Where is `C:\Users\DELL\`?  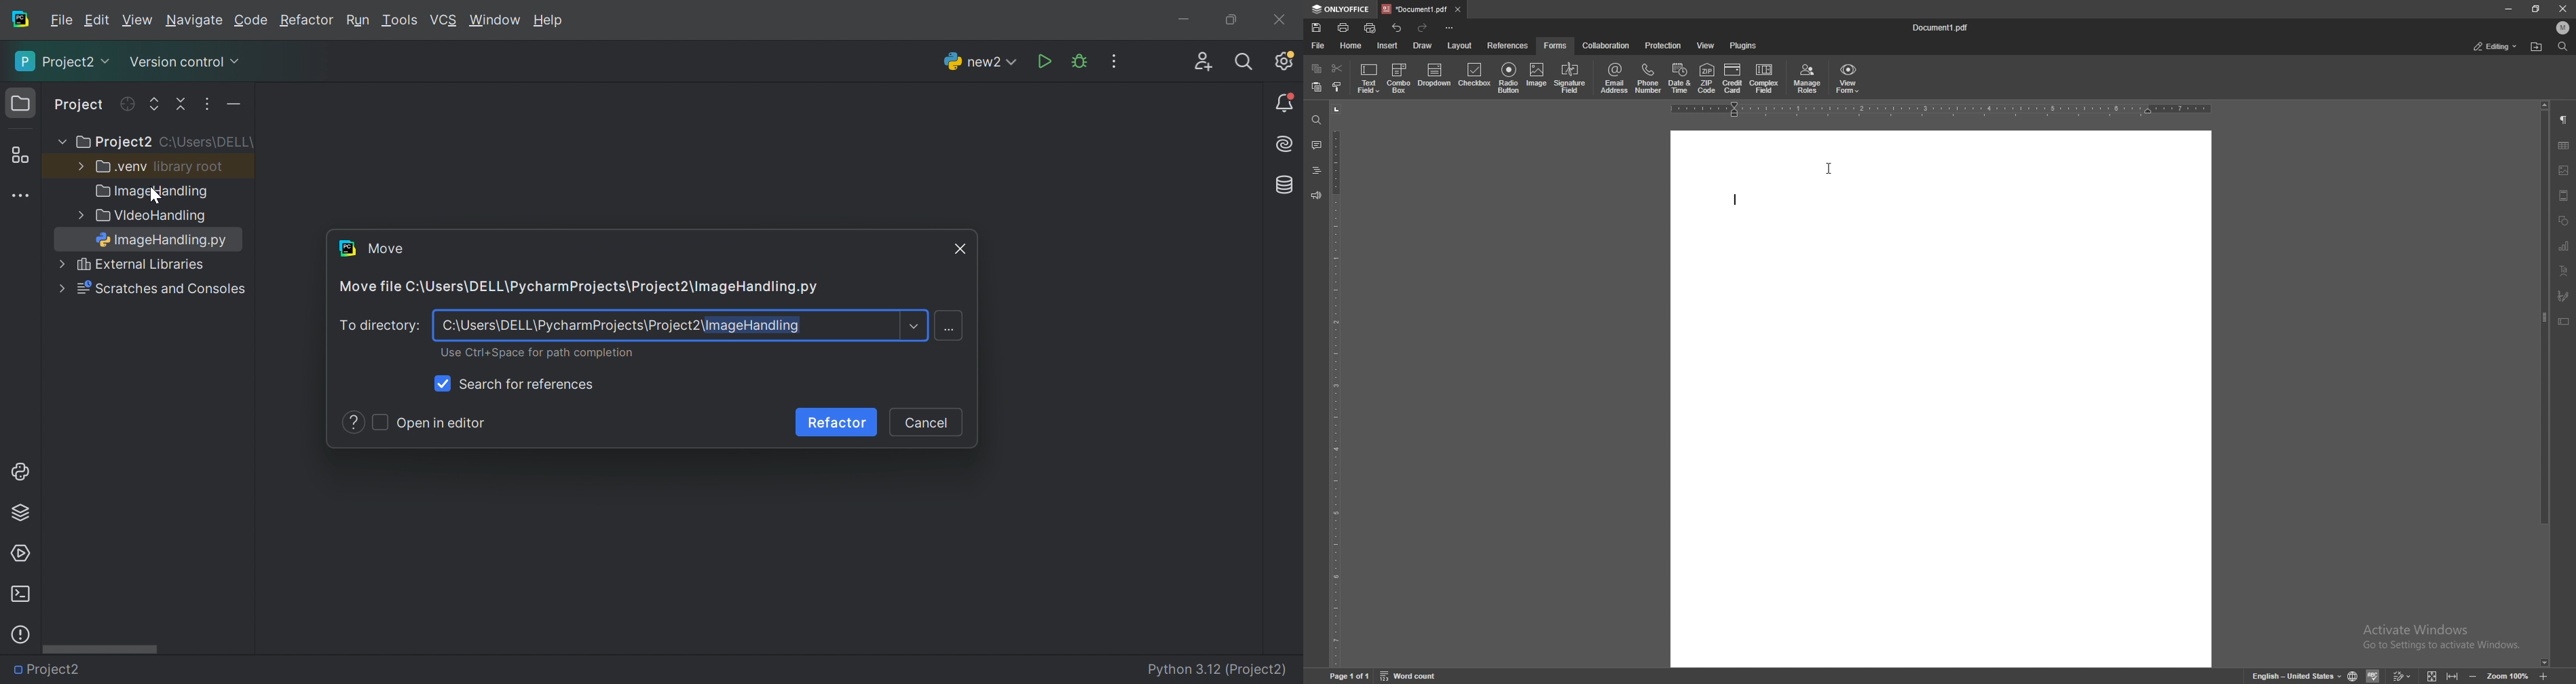 C:\Users\DELL\ is located at coordinates (206, 142).